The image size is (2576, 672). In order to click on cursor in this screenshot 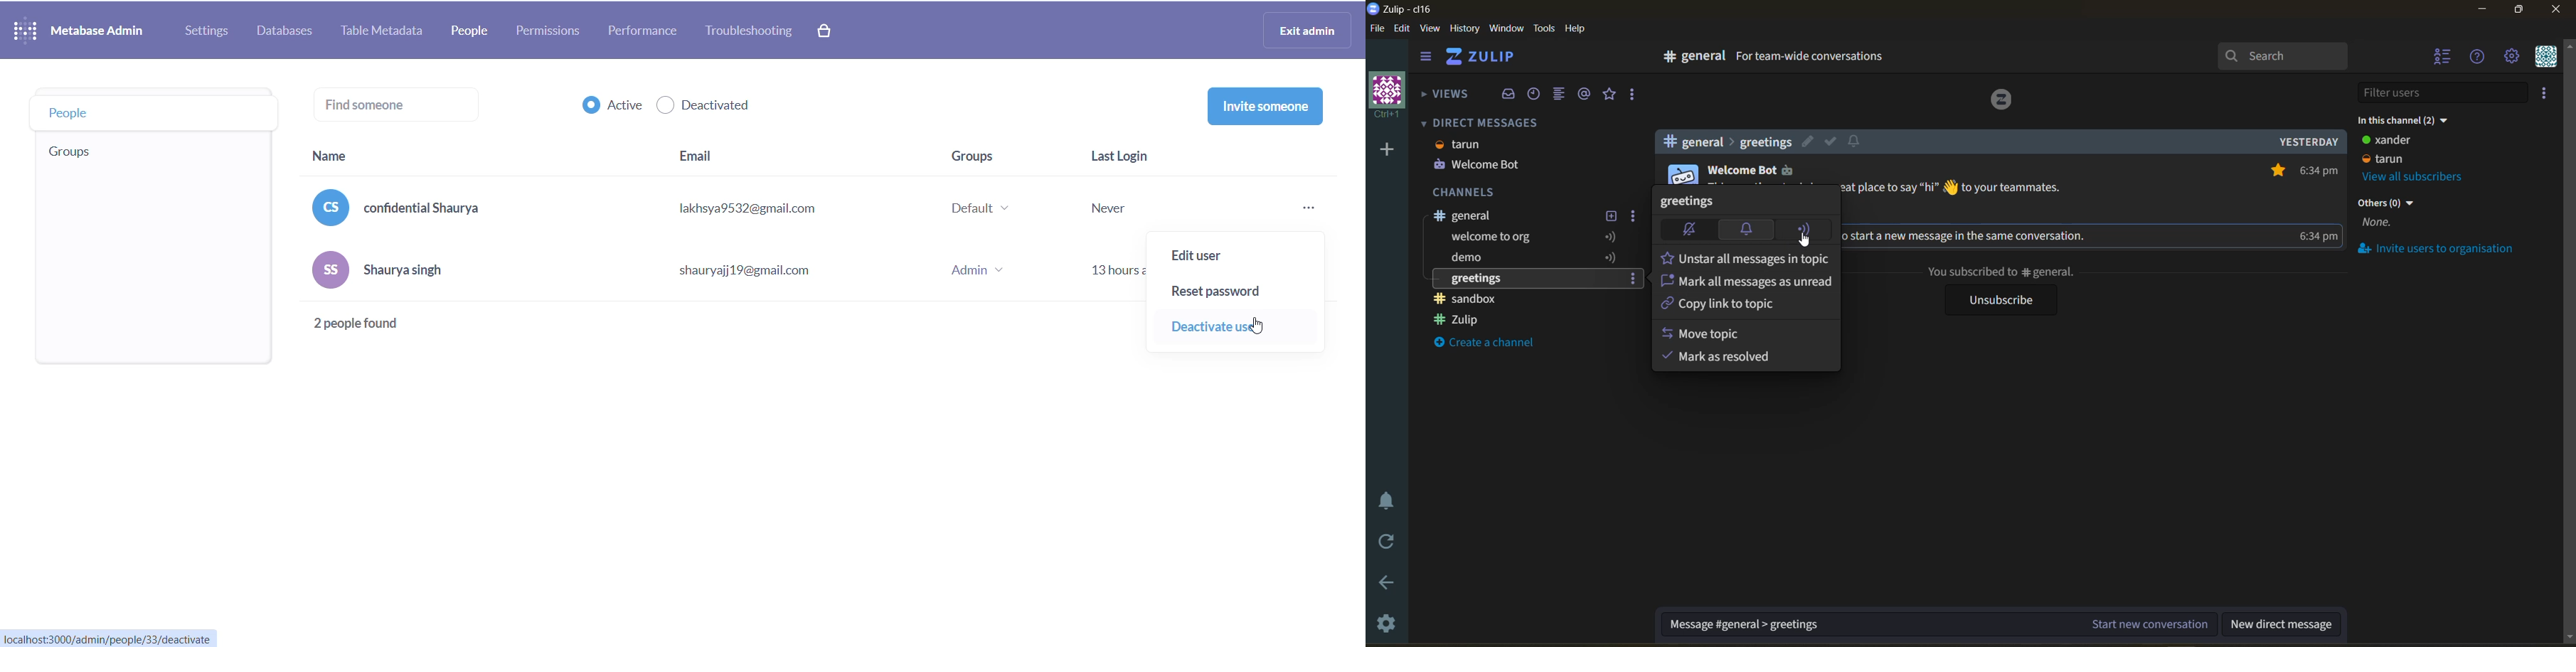, I will do `click(1804, 239)`.